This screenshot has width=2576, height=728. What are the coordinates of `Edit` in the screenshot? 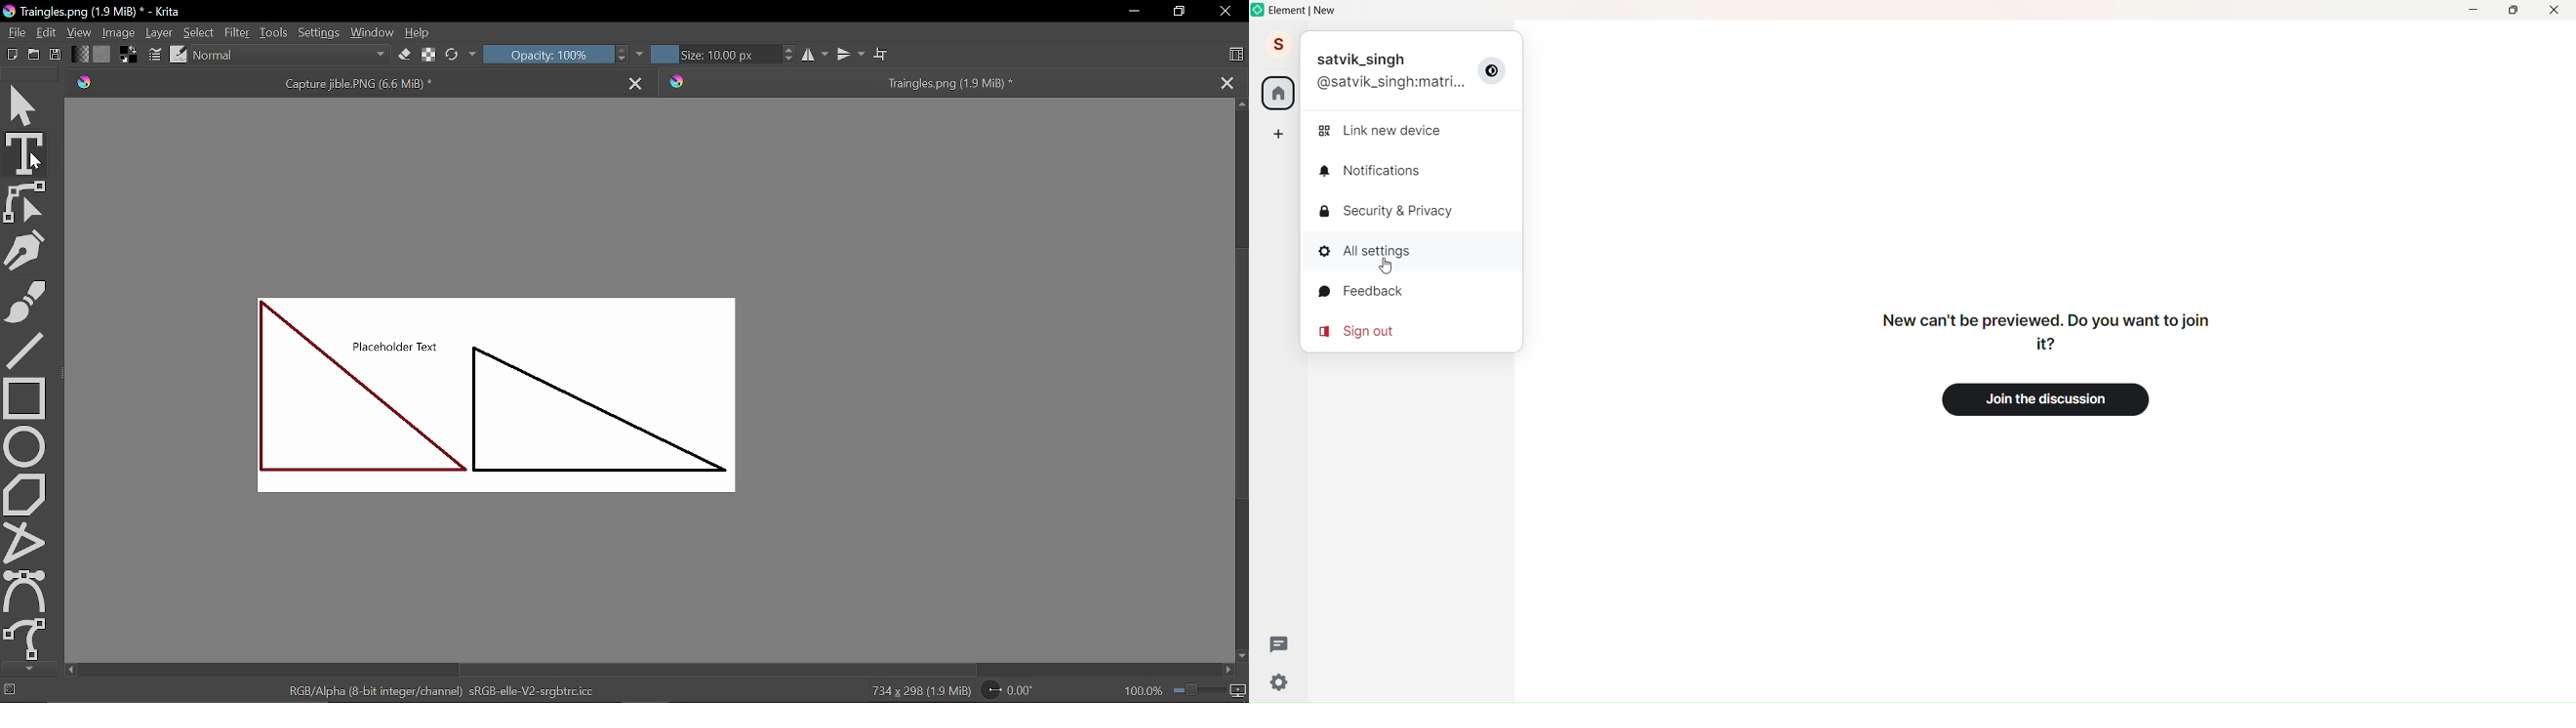 It's located at (48, 31).